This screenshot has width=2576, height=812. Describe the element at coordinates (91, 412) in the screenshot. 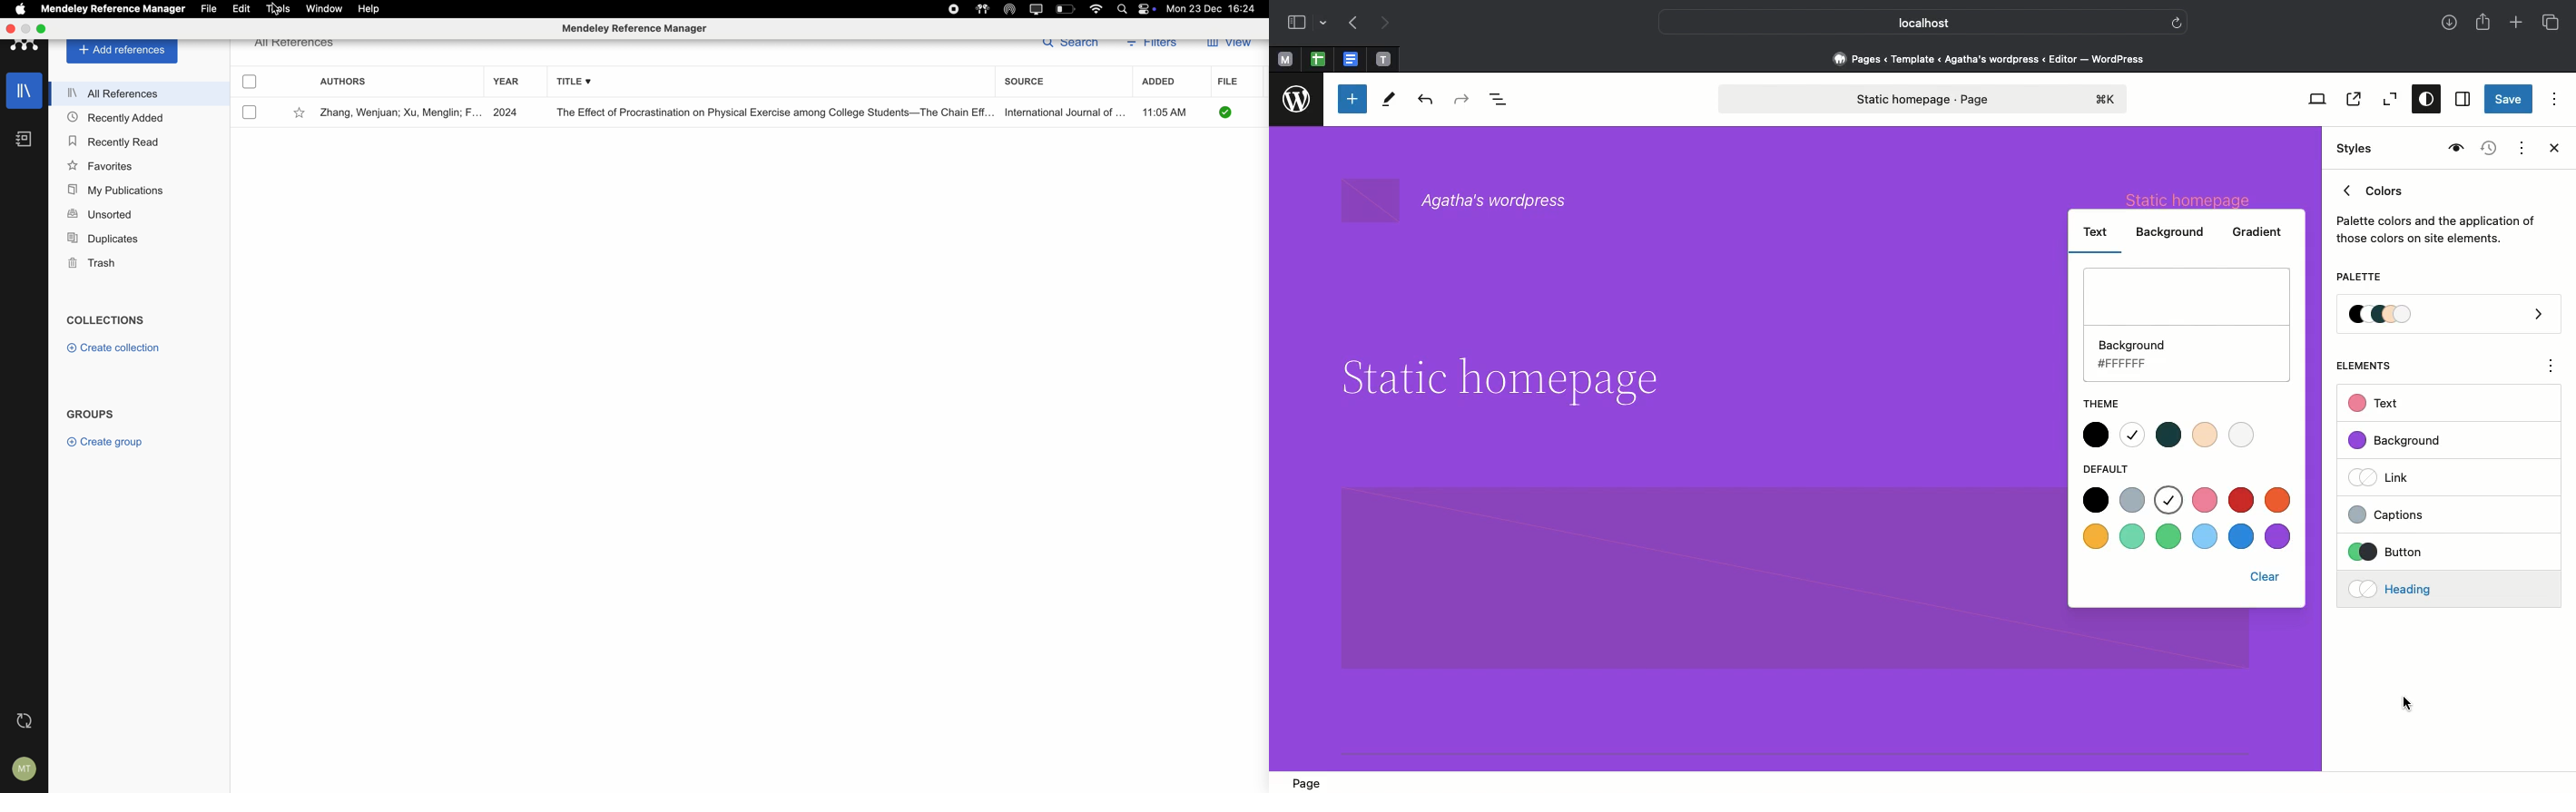

I see `groups` at that location.